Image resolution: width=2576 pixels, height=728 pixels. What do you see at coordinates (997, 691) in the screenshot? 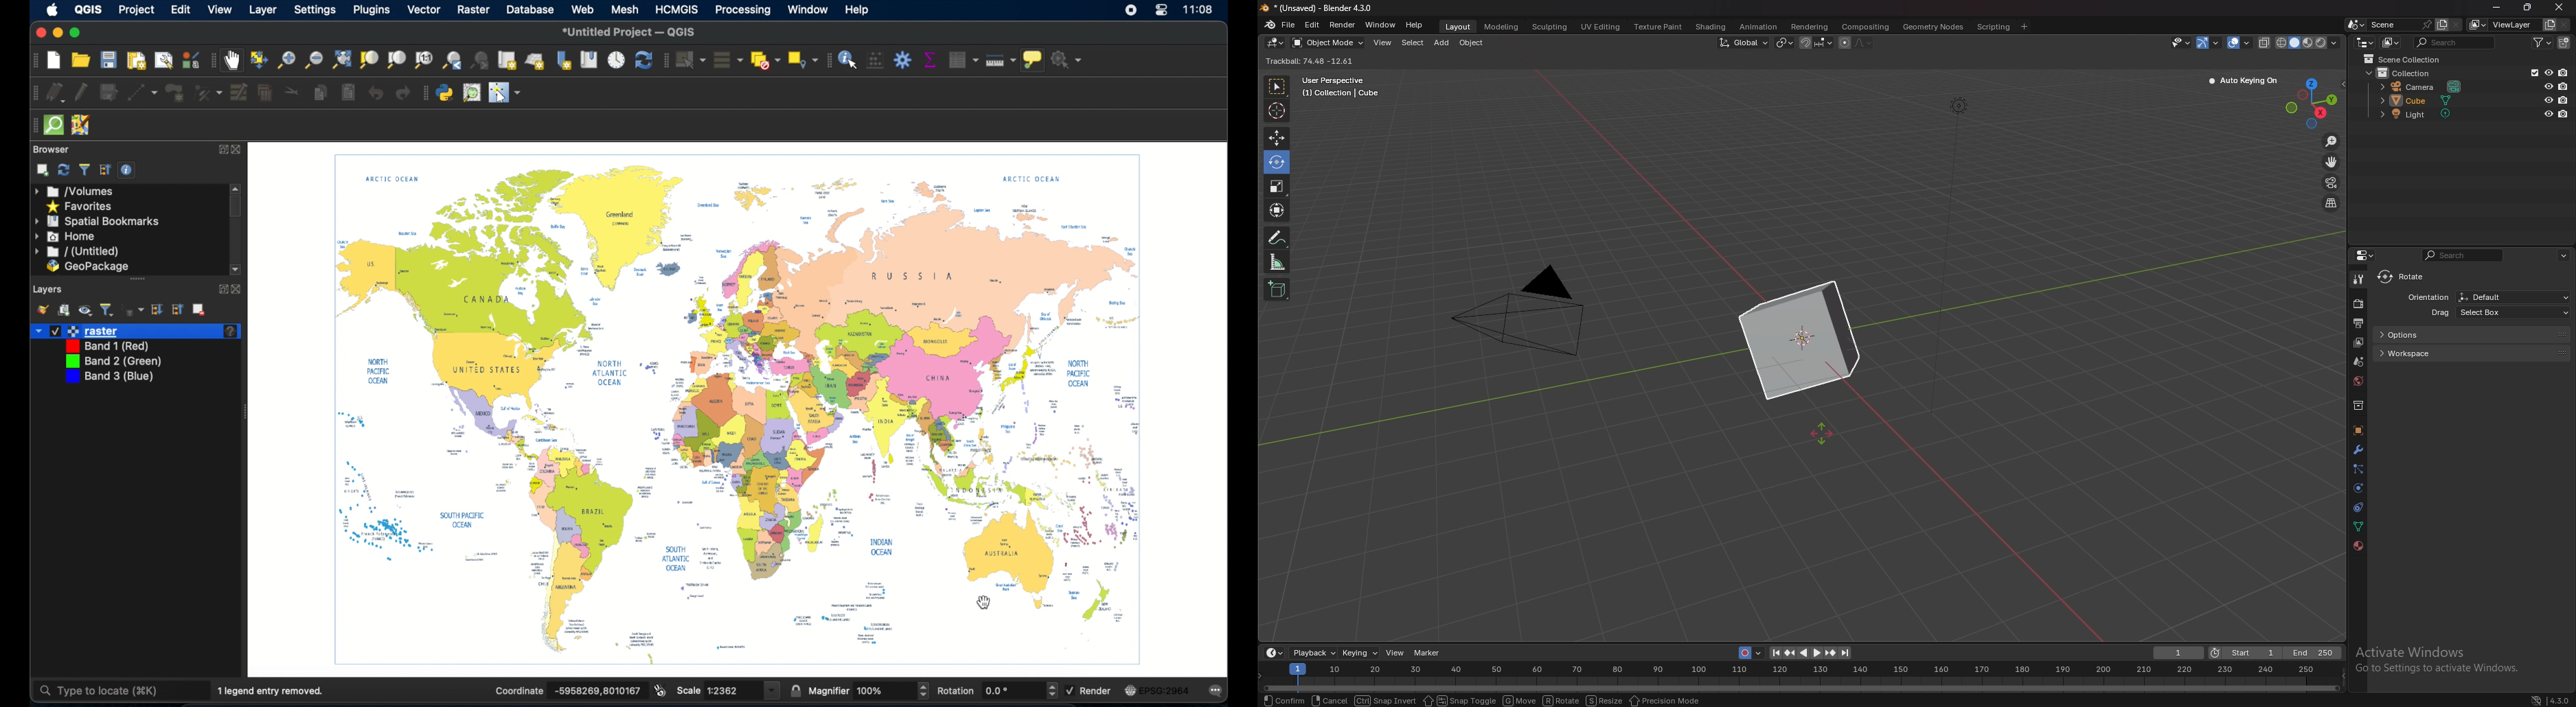
I see `rotations` at bounding box center [997, 691].